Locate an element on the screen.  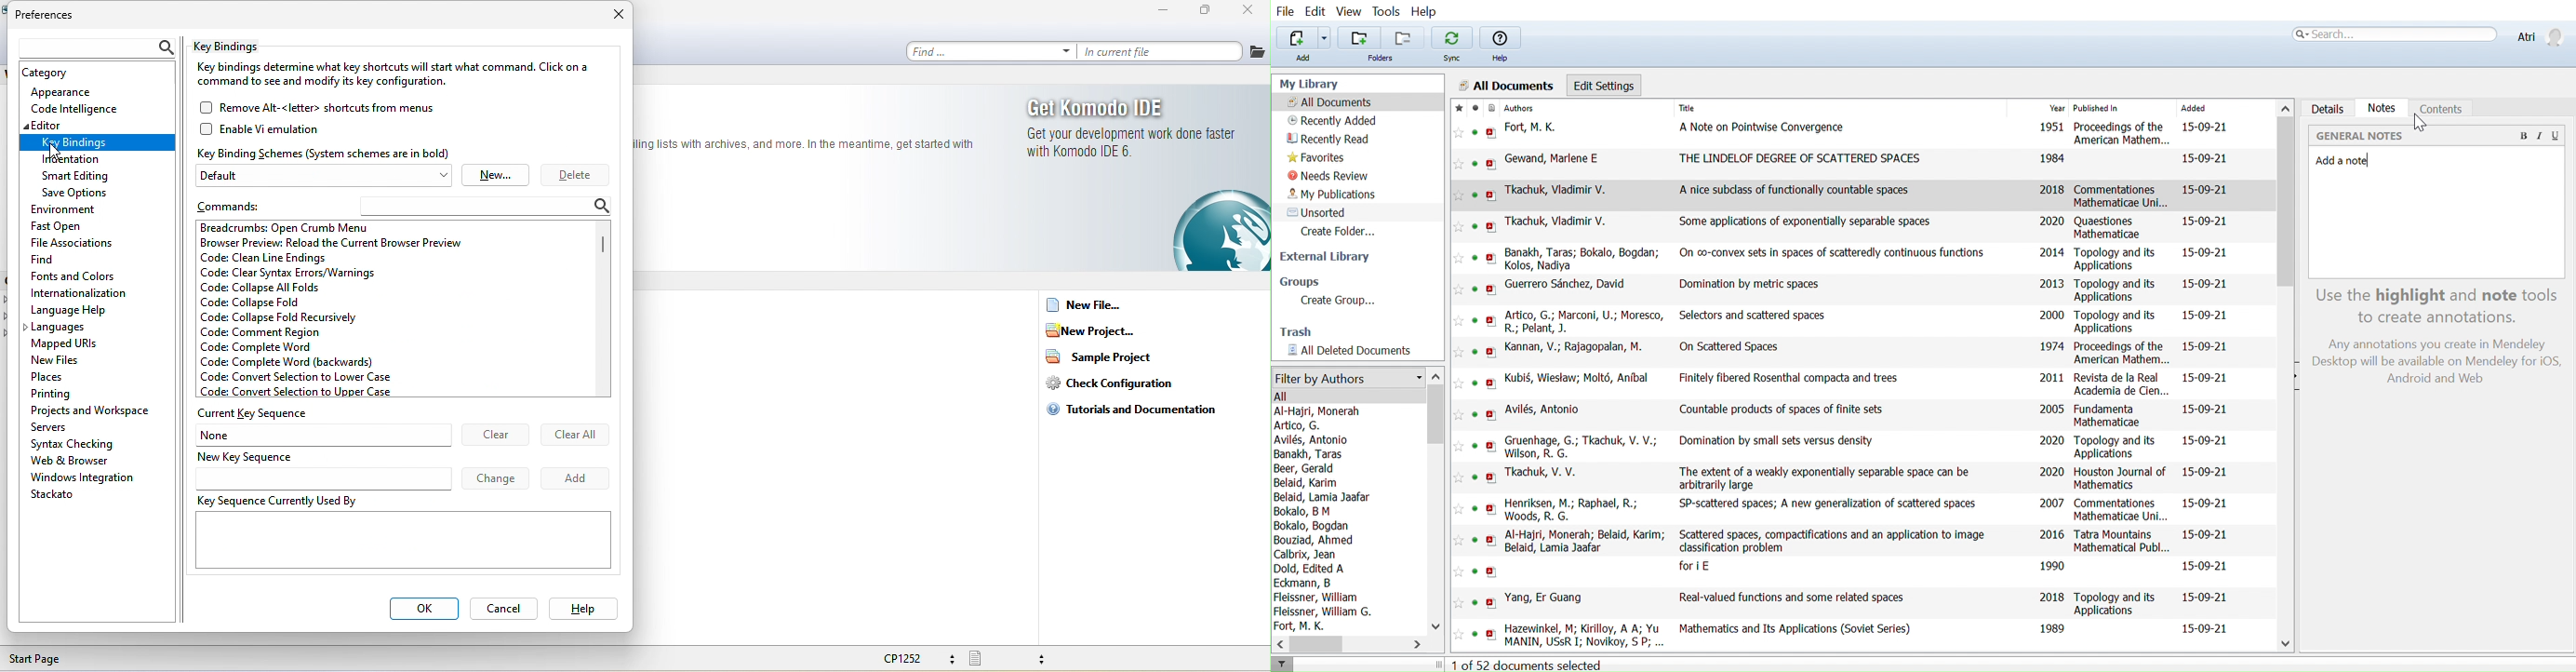
Selectors and scattered spaces is located at coordinates (1753, 316).